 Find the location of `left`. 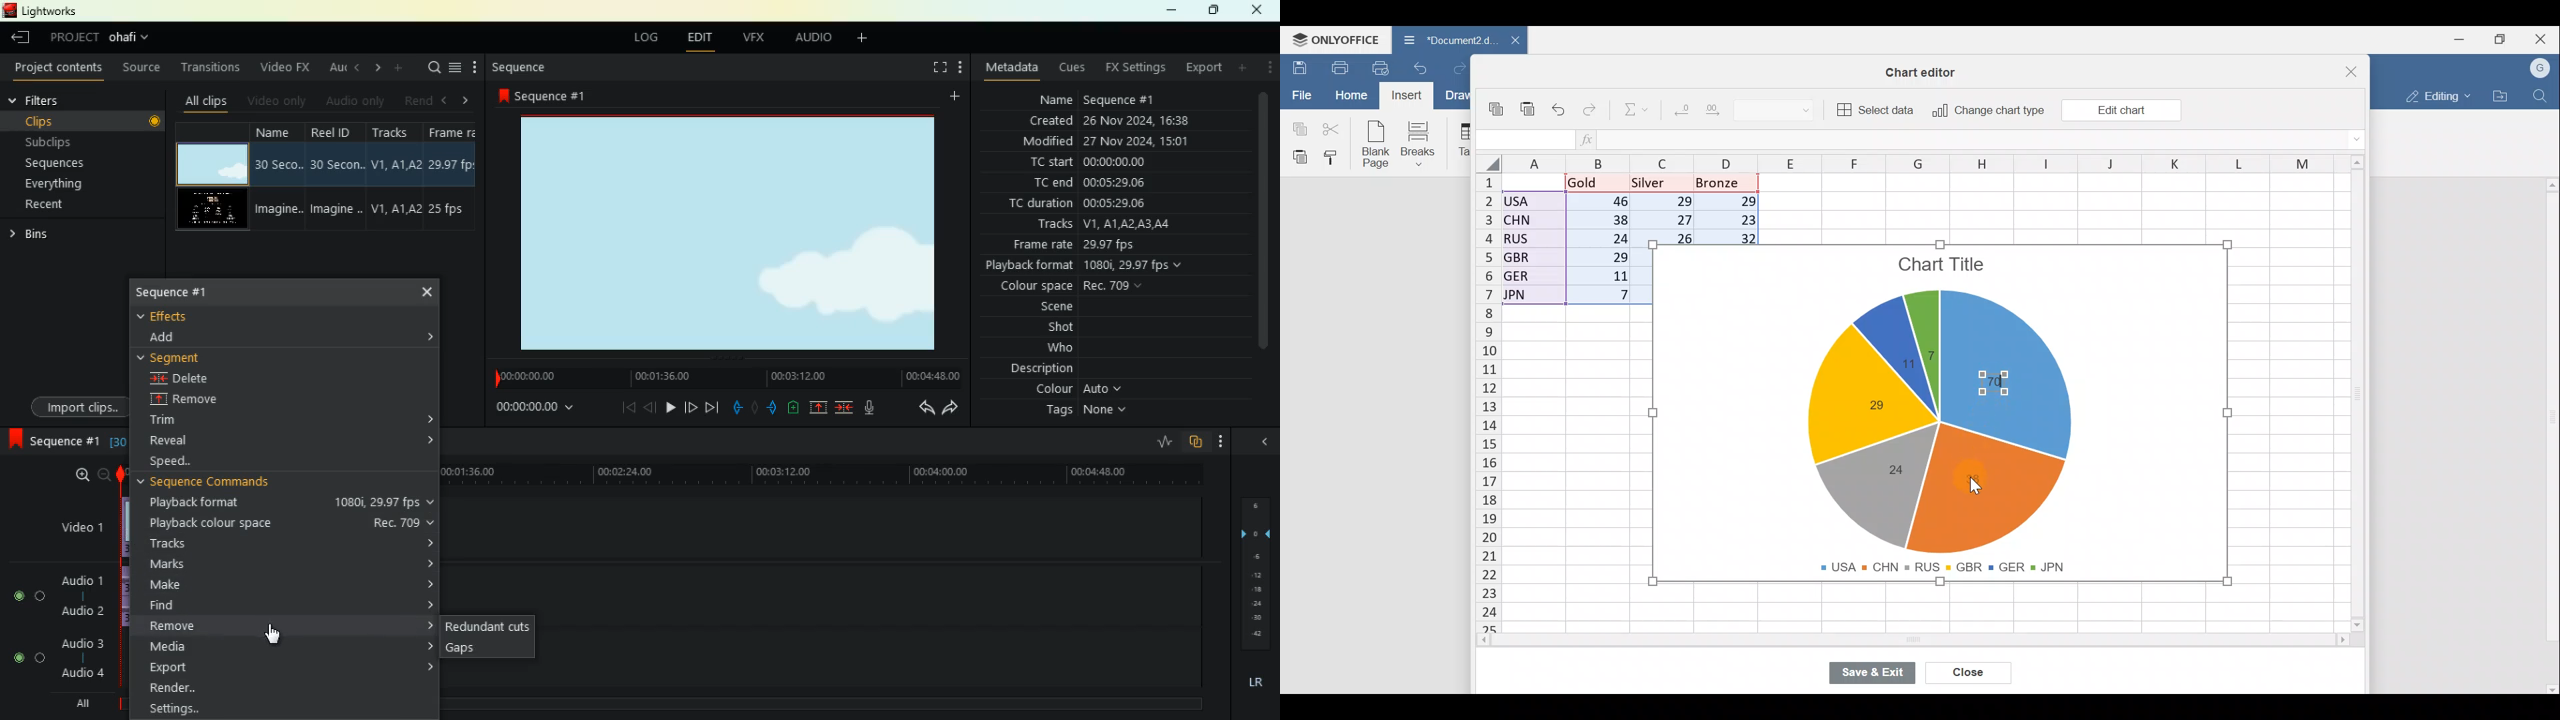

left is located at coordinates (356, 68).